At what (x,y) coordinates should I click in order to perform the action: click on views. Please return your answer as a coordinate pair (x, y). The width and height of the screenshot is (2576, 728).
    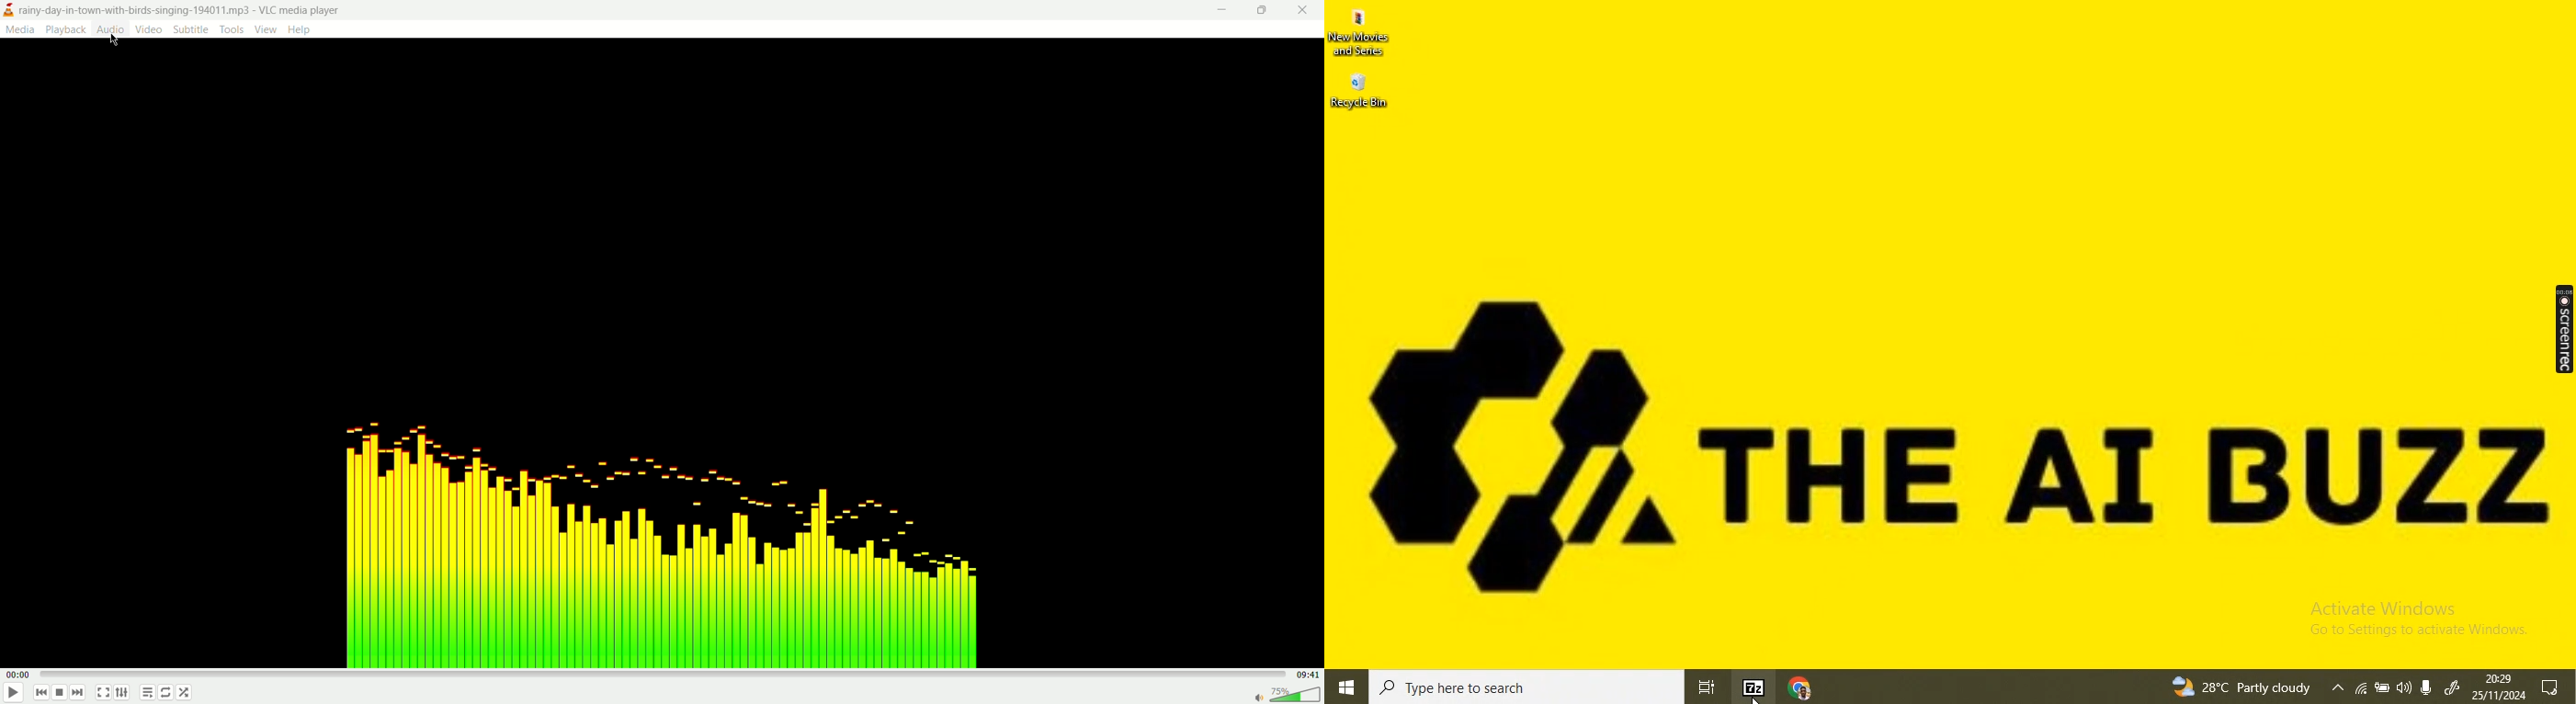
    Looking at the image, I should click on (266, 29).